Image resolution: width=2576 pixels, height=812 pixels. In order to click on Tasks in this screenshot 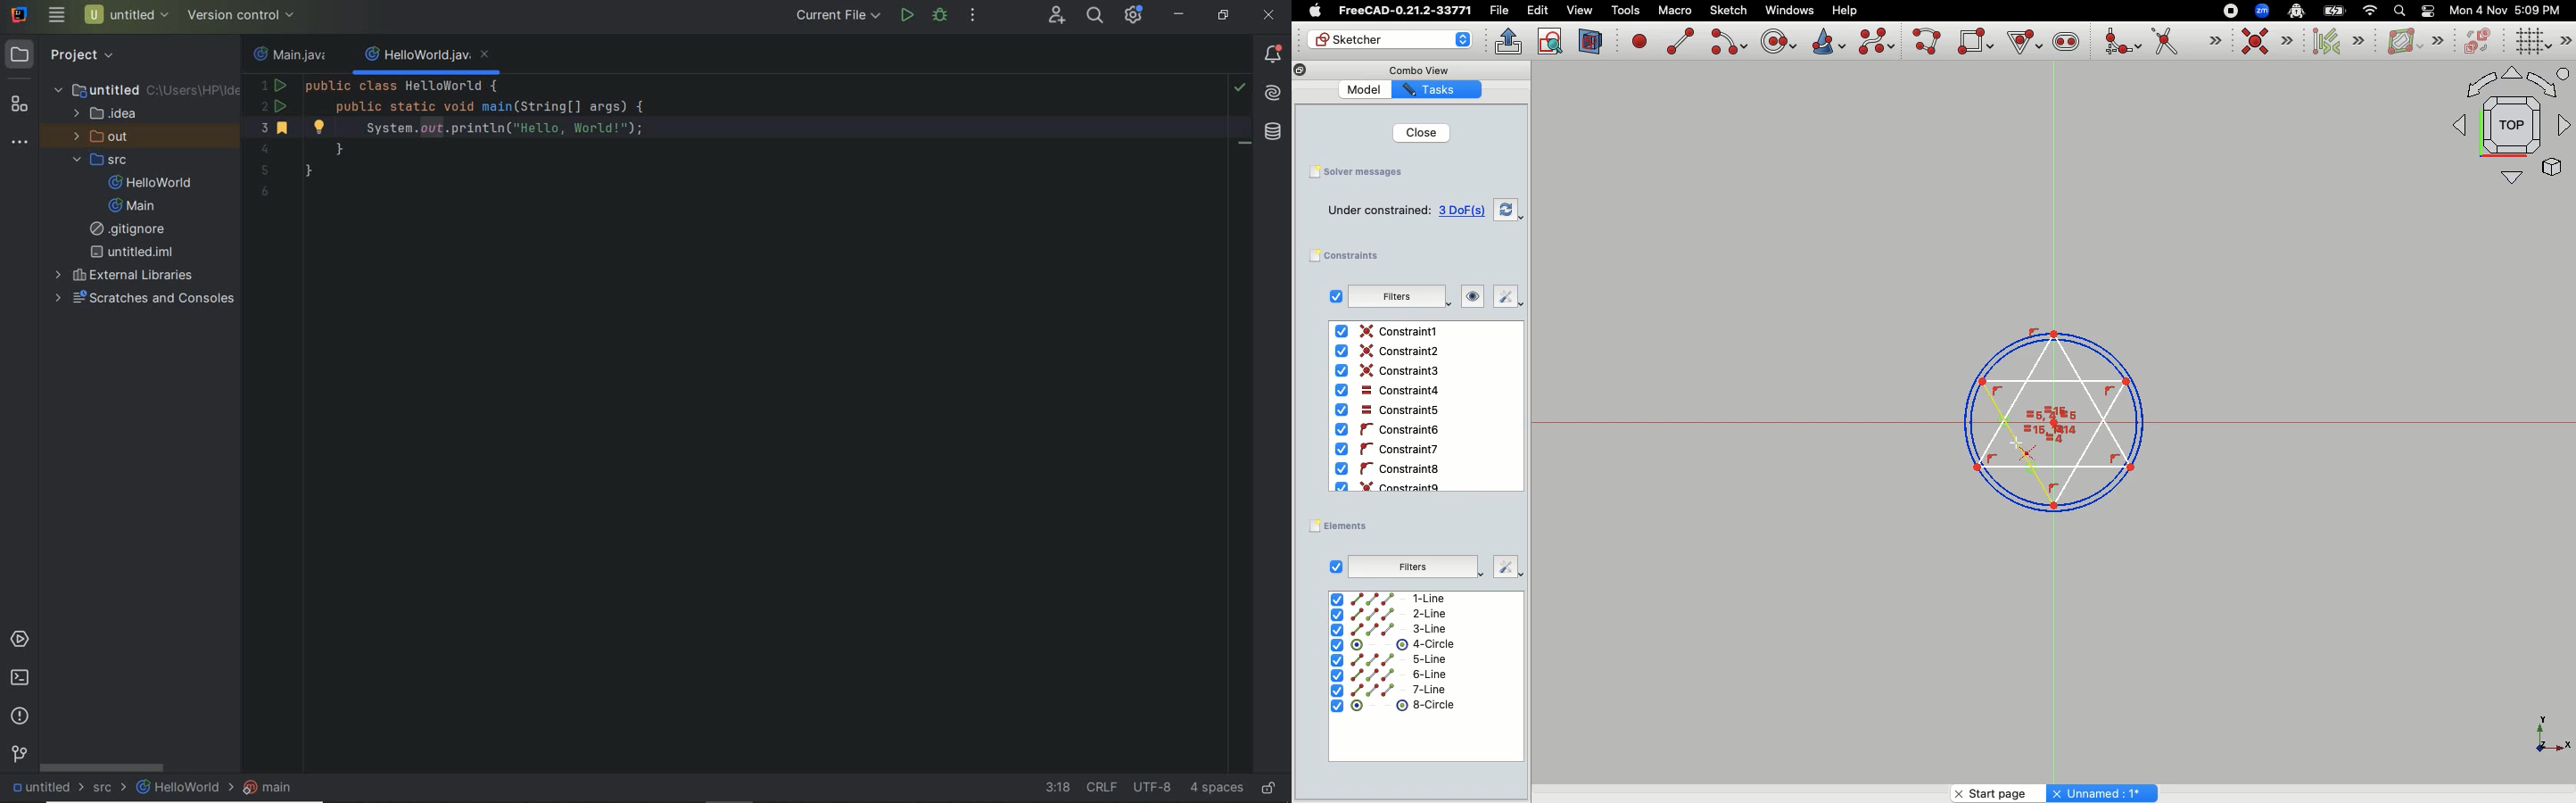, I will do `click(1440, 89)`.